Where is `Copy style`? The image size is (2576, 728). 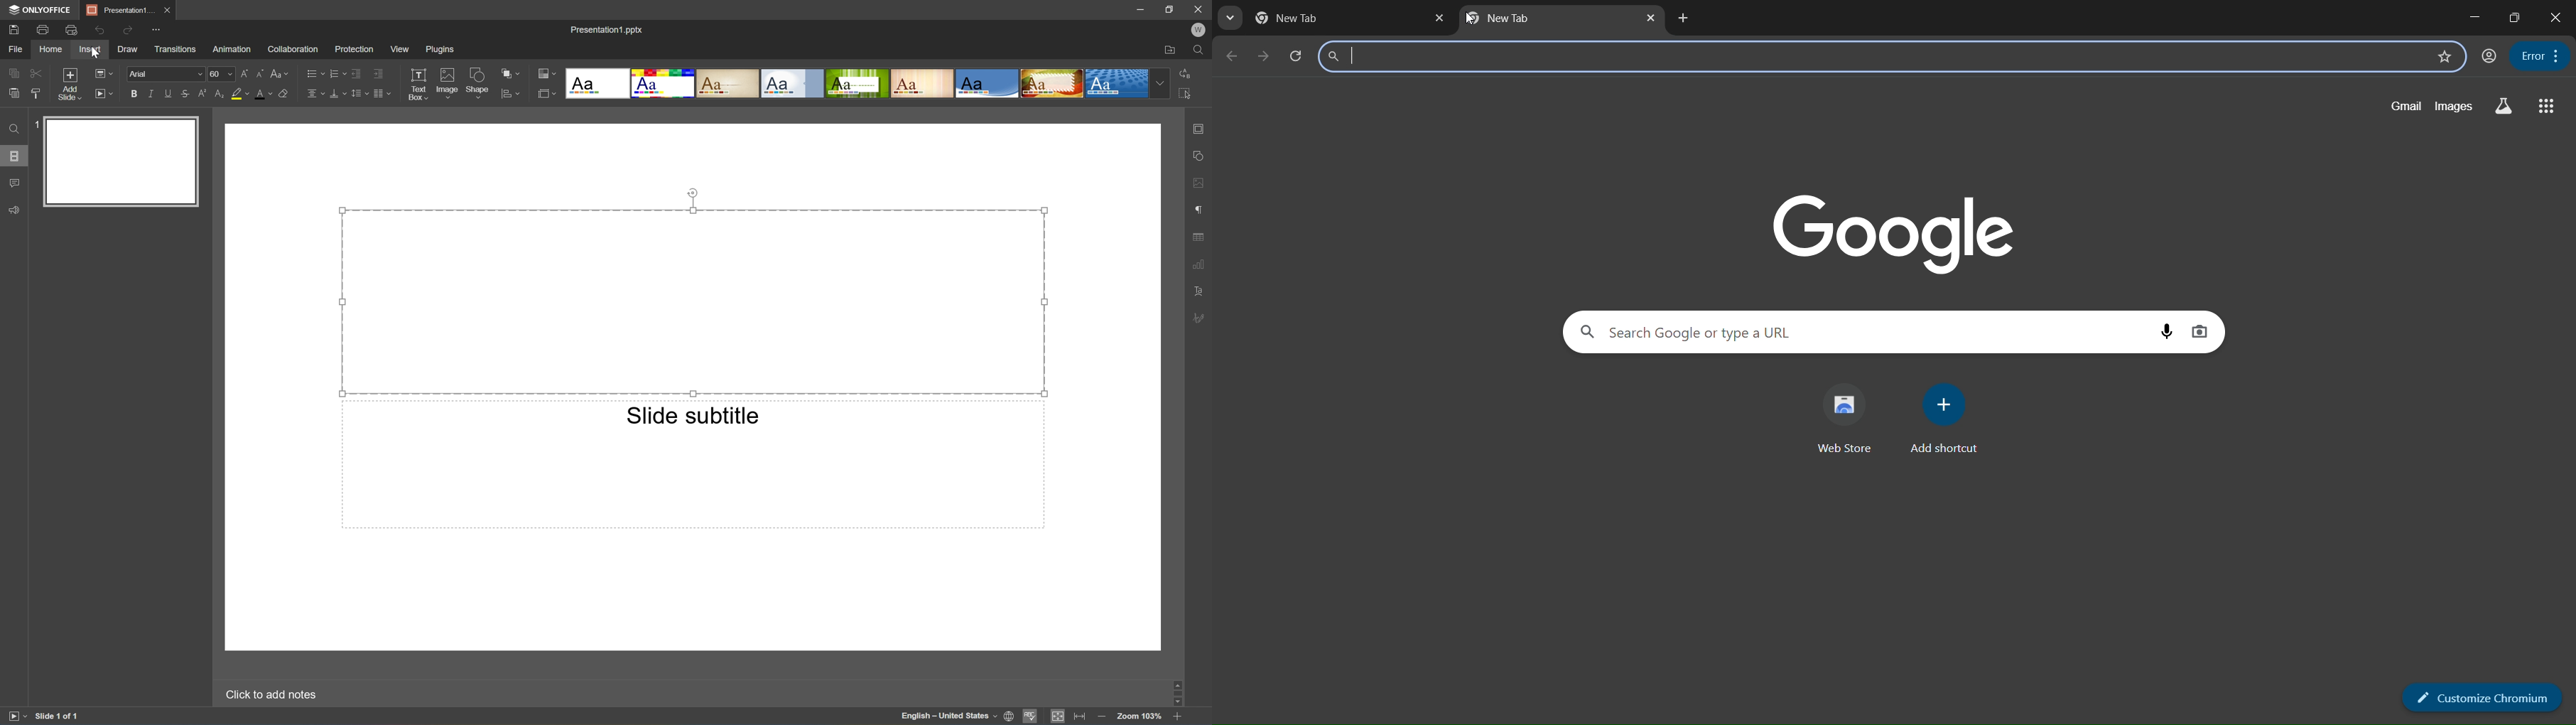
Copy style is located at coordinates (35, 94).